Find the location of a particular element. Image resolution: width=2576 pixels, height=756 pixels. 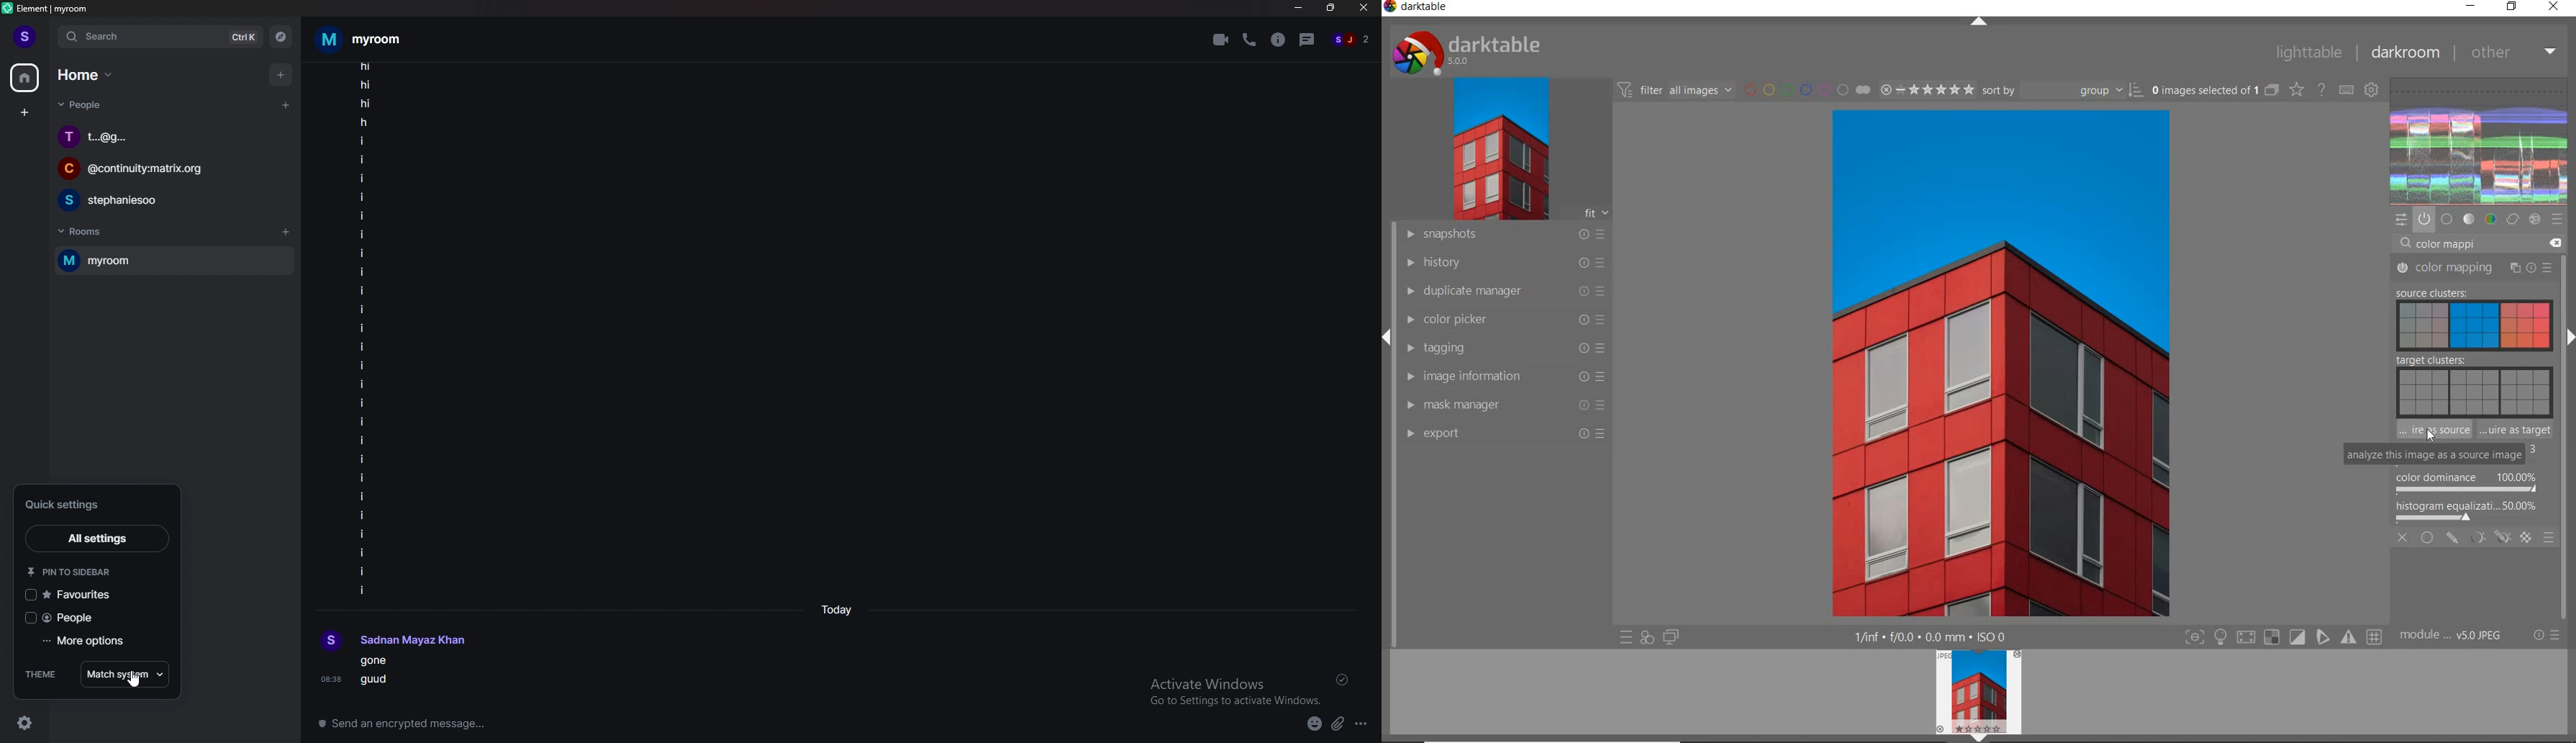

pin to sidebar is located at coordinates (83, 571).